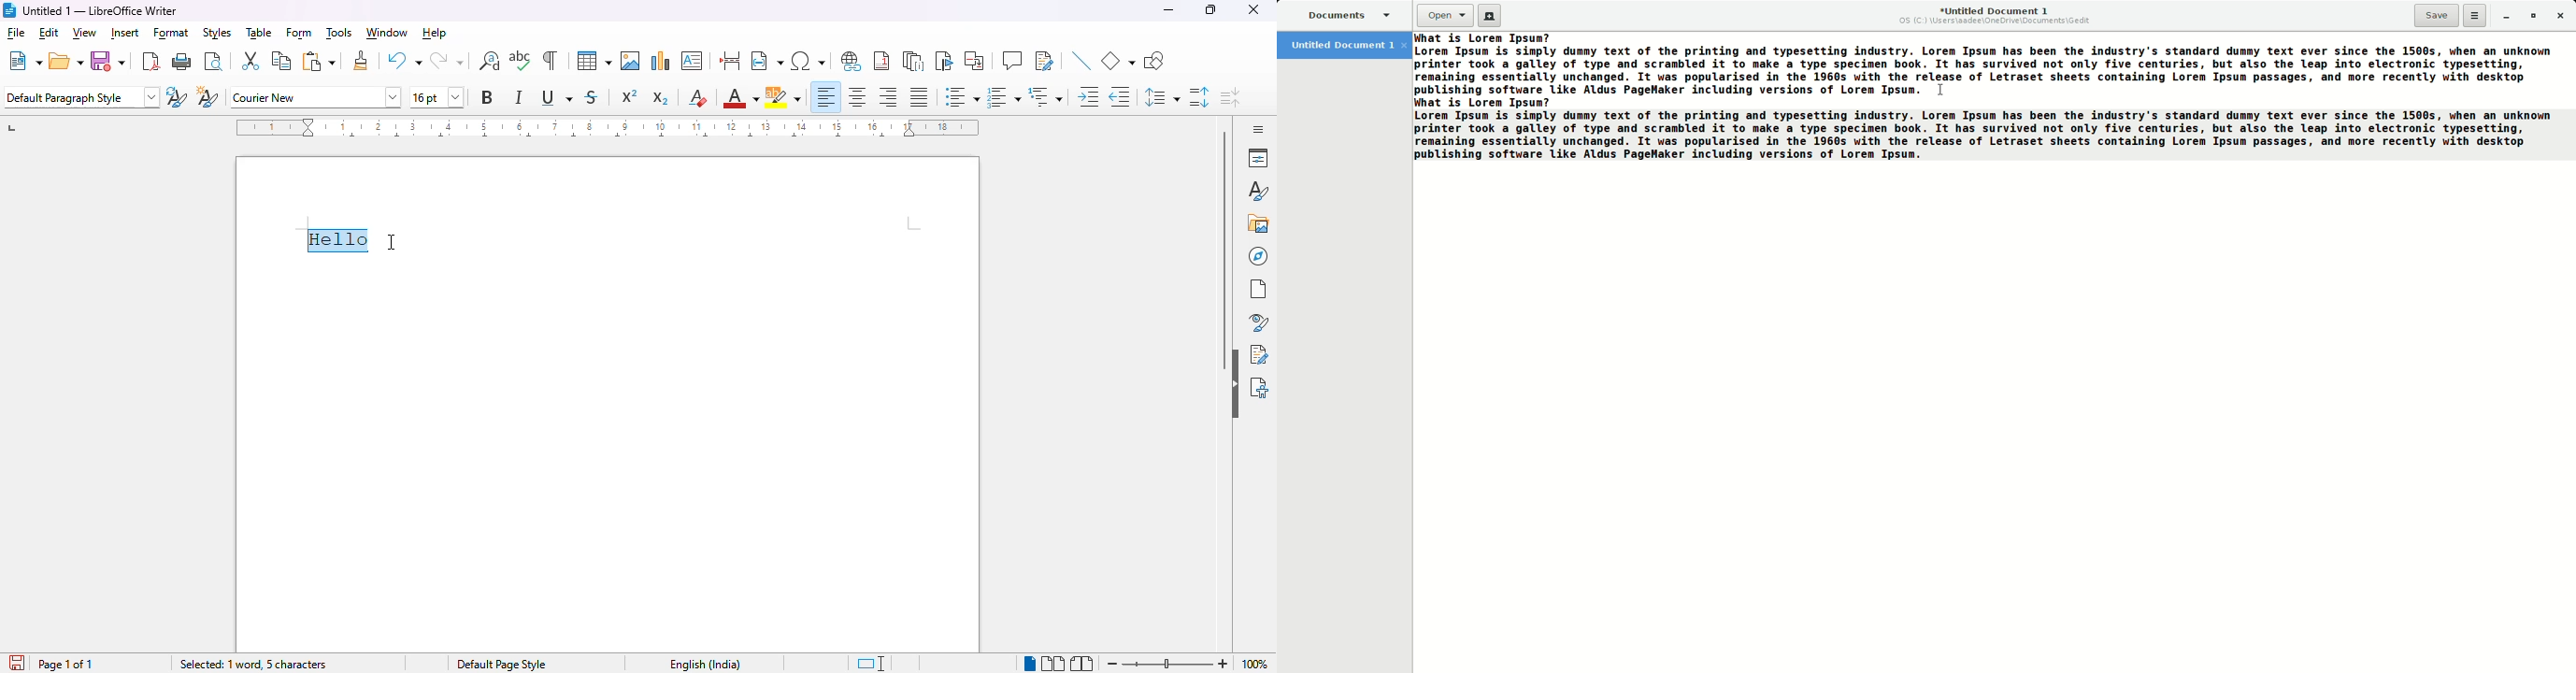 The image size is (2576, 700). Describe the element at coordinates (339, 34) in the screenshot. I see `tools` at that location.